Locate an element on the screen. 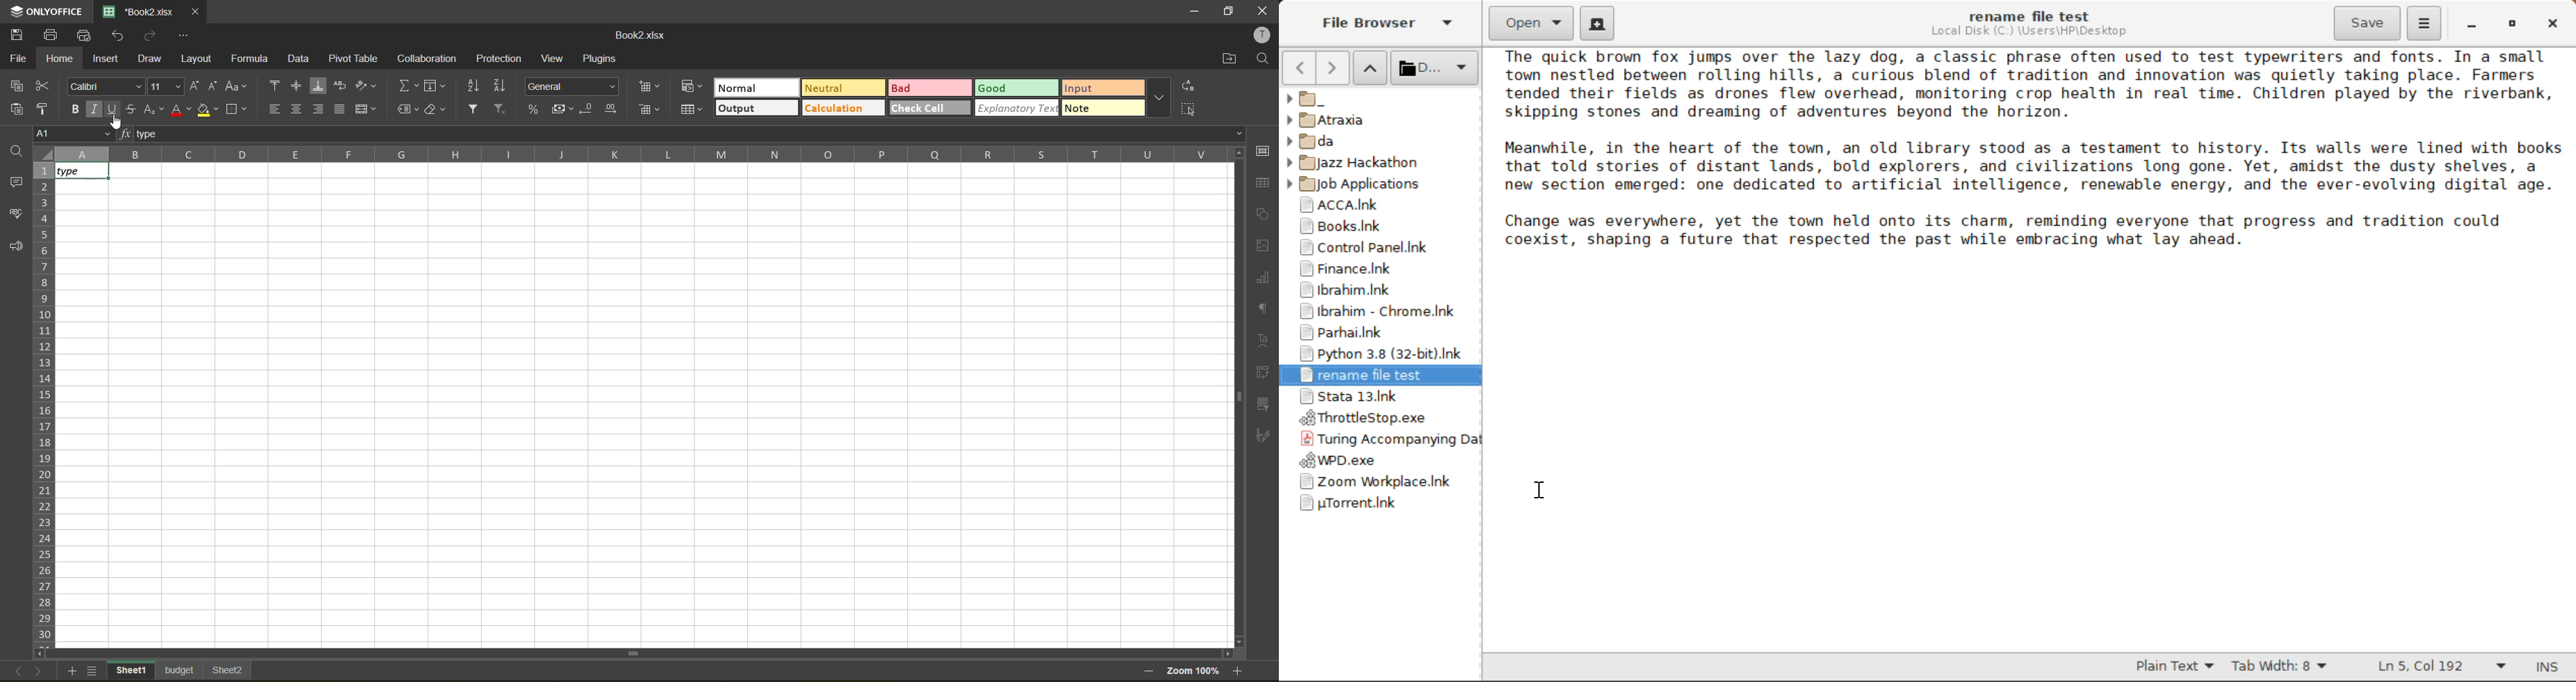 This screenshot has height=700, width=2576. decrement size is located at coordinates (215, 87).